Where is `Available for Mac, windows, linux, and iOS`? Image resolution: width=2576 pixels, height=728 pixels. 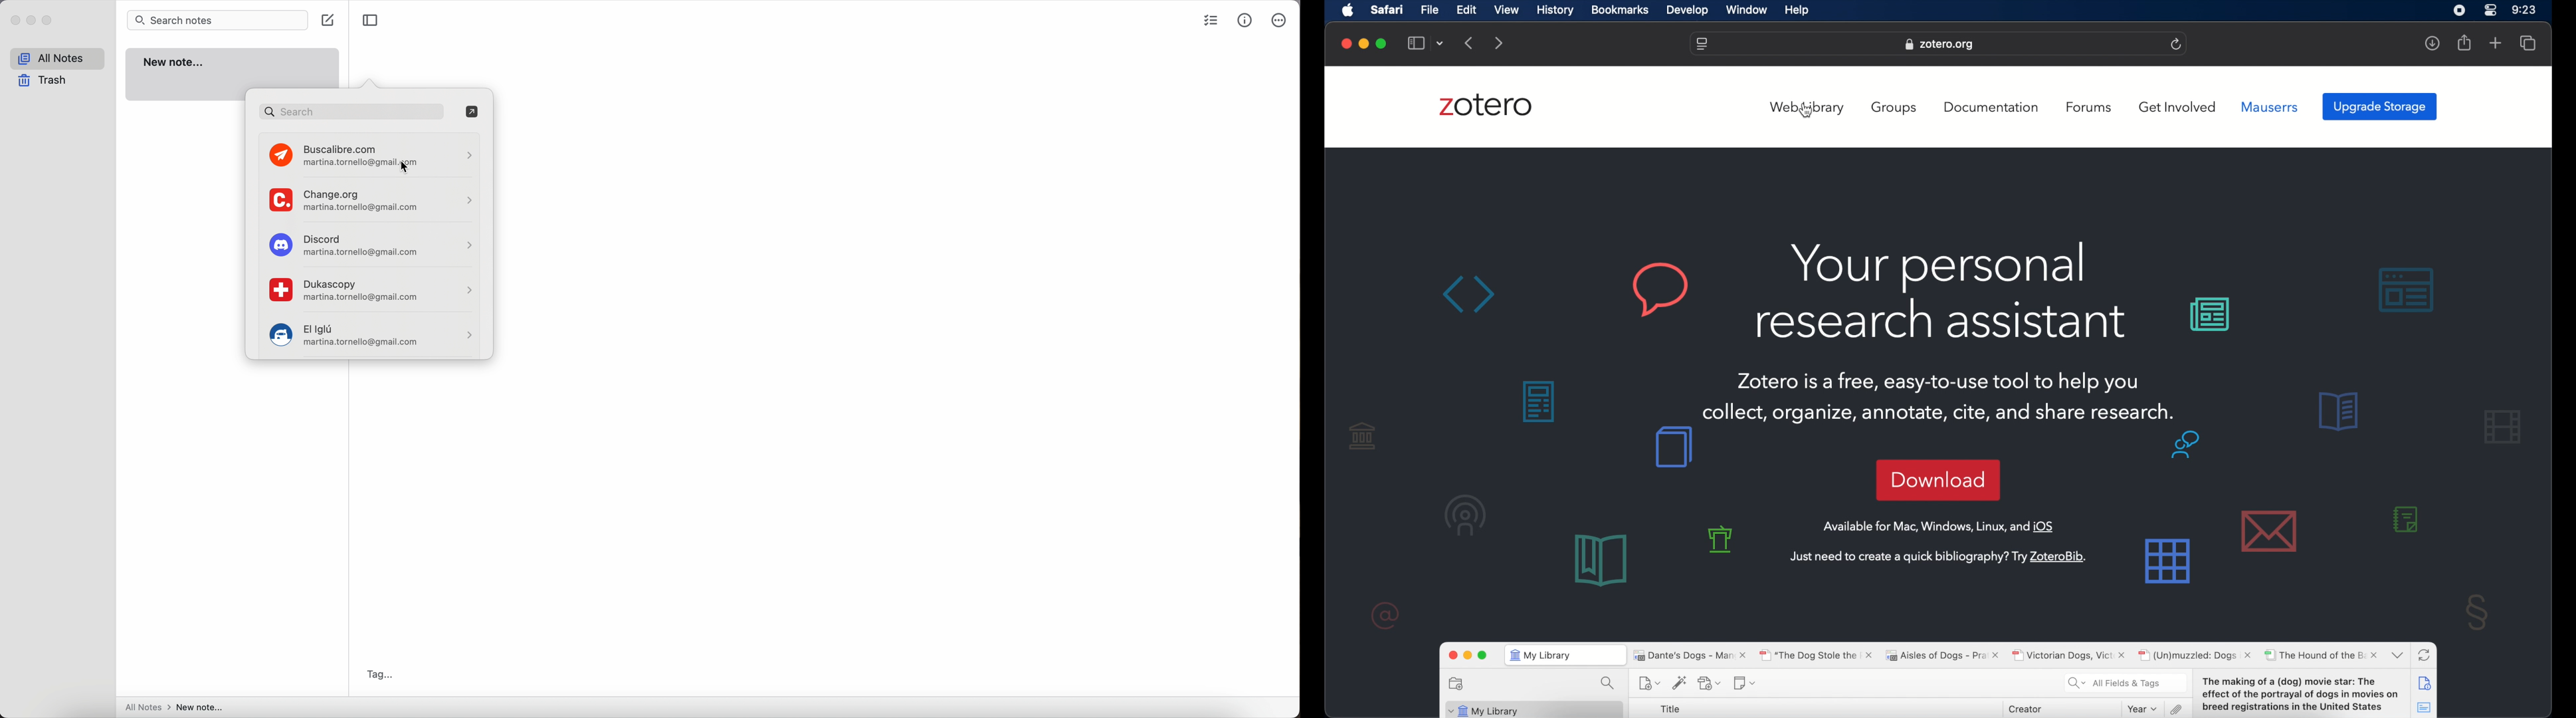
Available for Mac, windows, linux, and iOS is located at coordinates (1941, 527).